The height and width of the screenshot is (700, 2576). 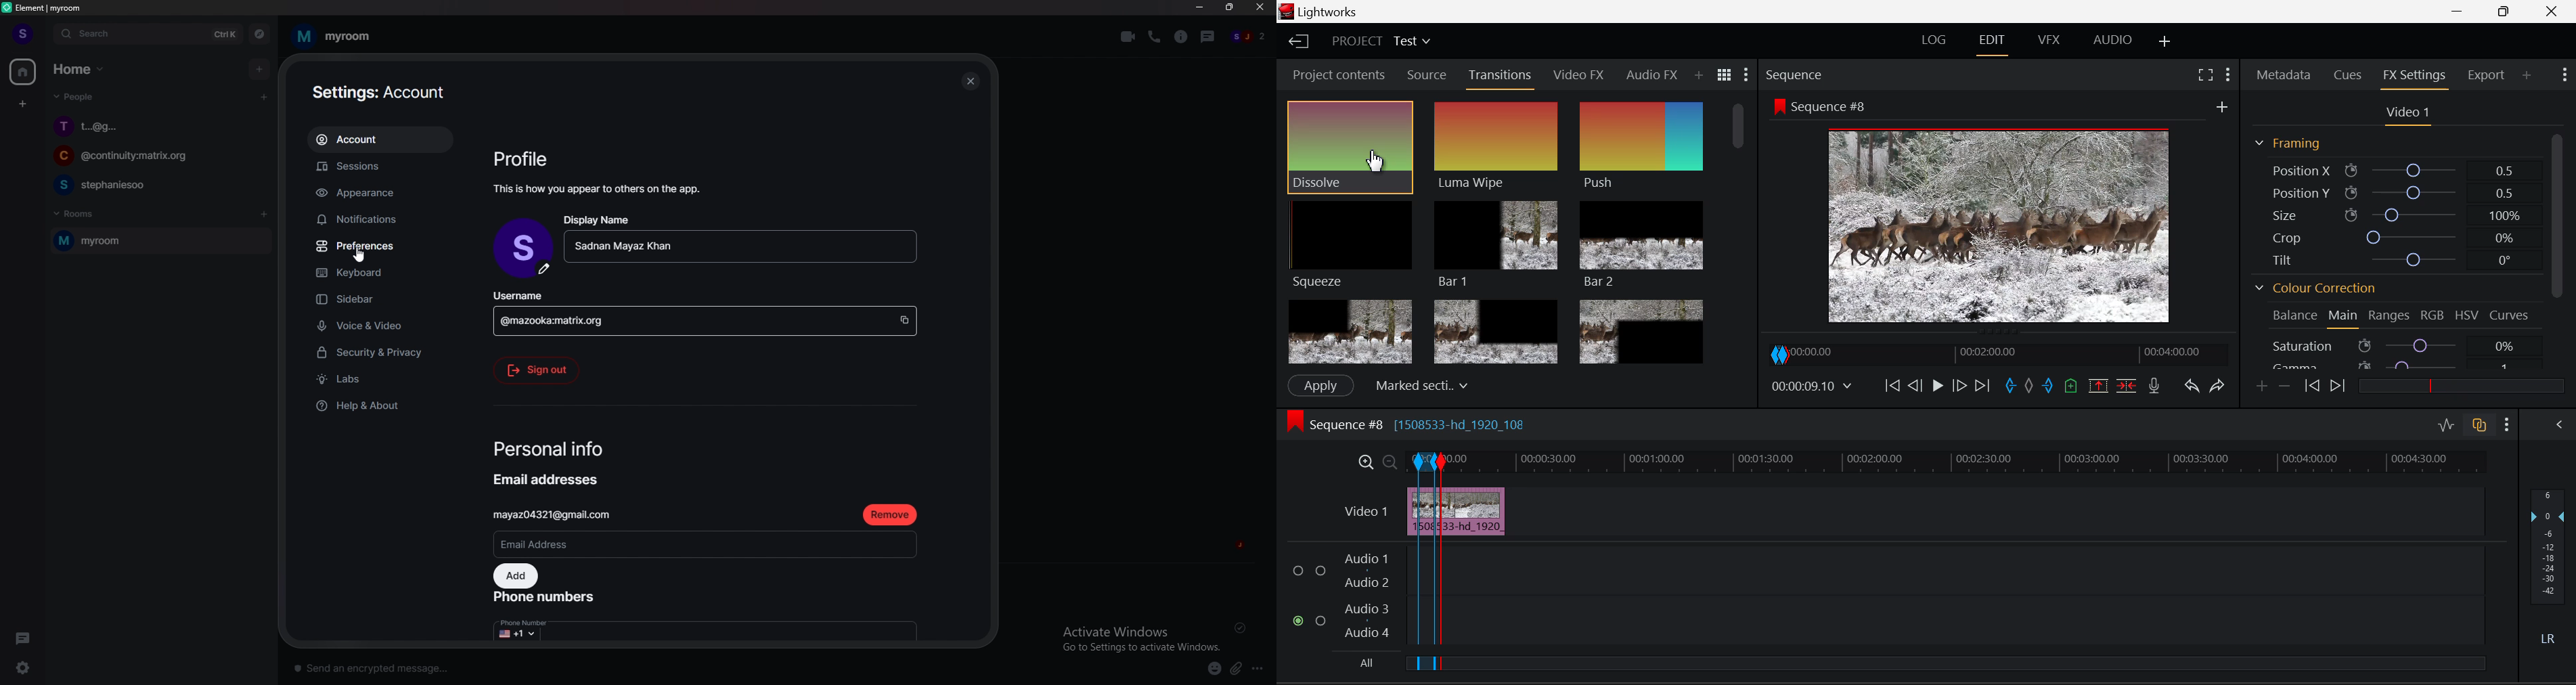 I want to click on Framing Section, so click(x=2295, y=143).